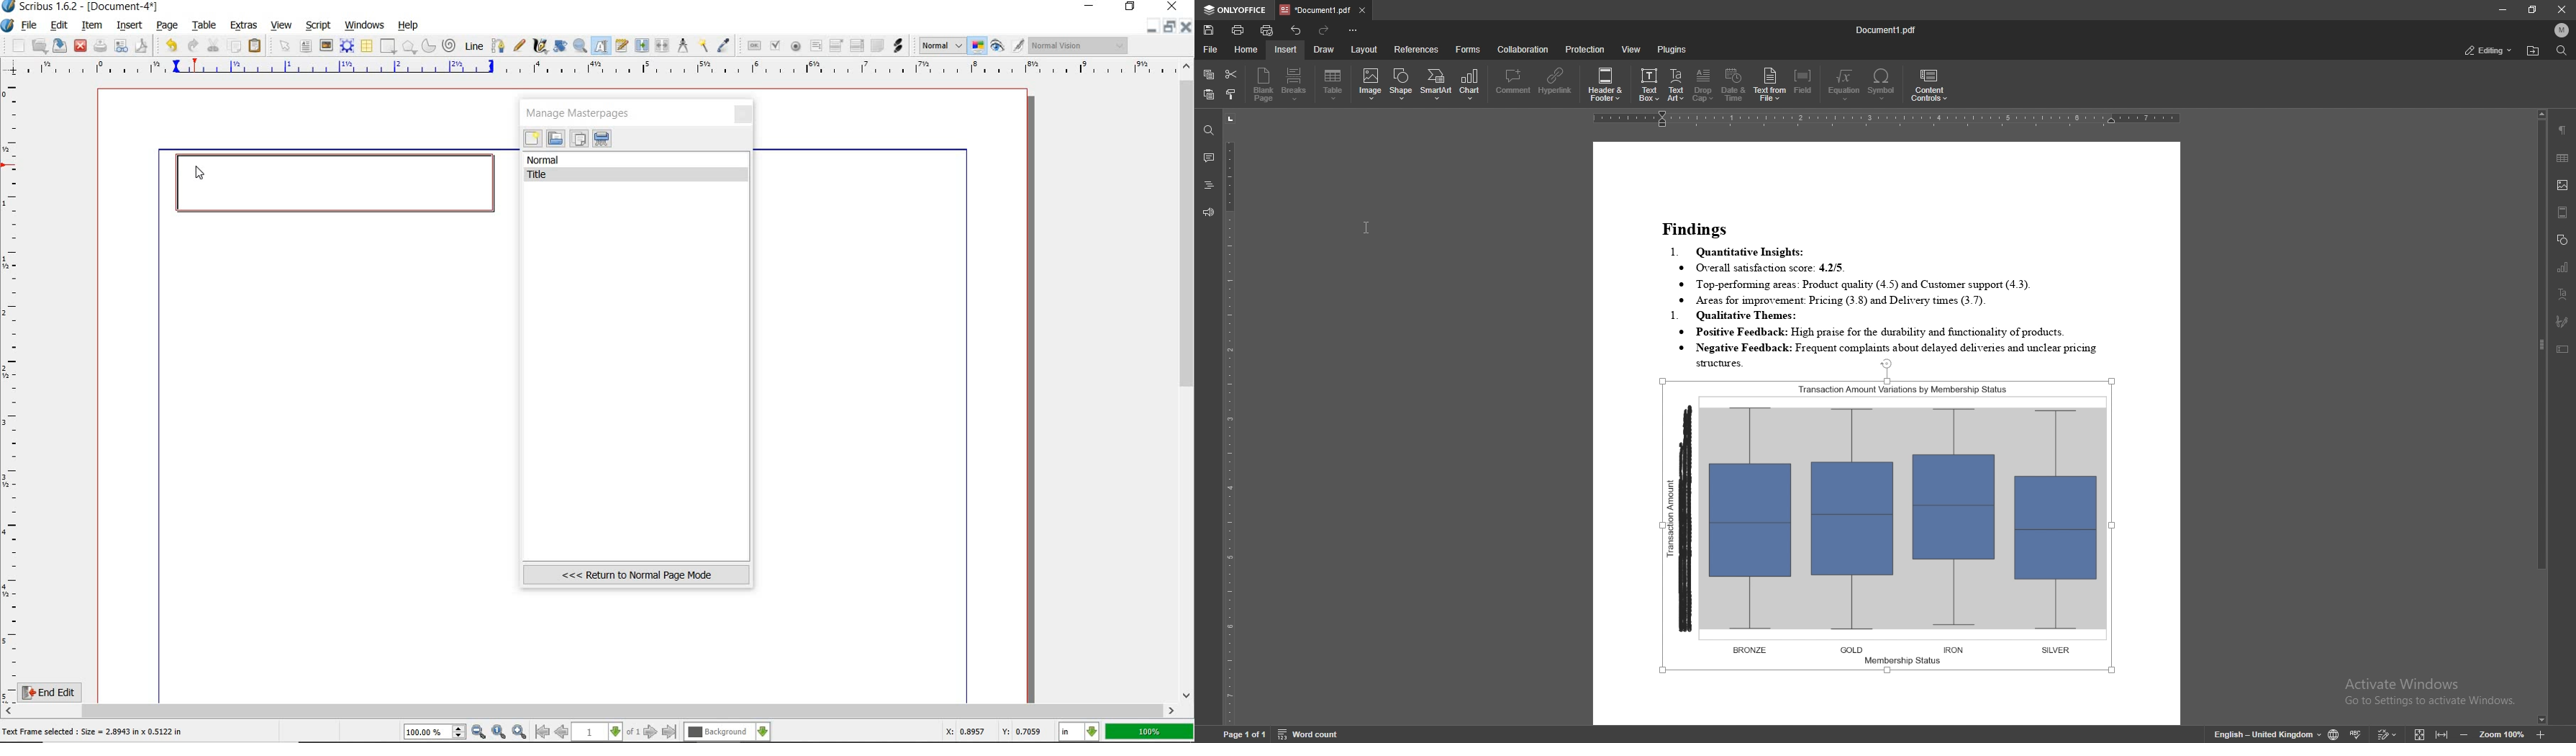  What do you see at coordinates (1154, 26) in the screenshot?
I see `minimize` at bounding box center [1154, 26].